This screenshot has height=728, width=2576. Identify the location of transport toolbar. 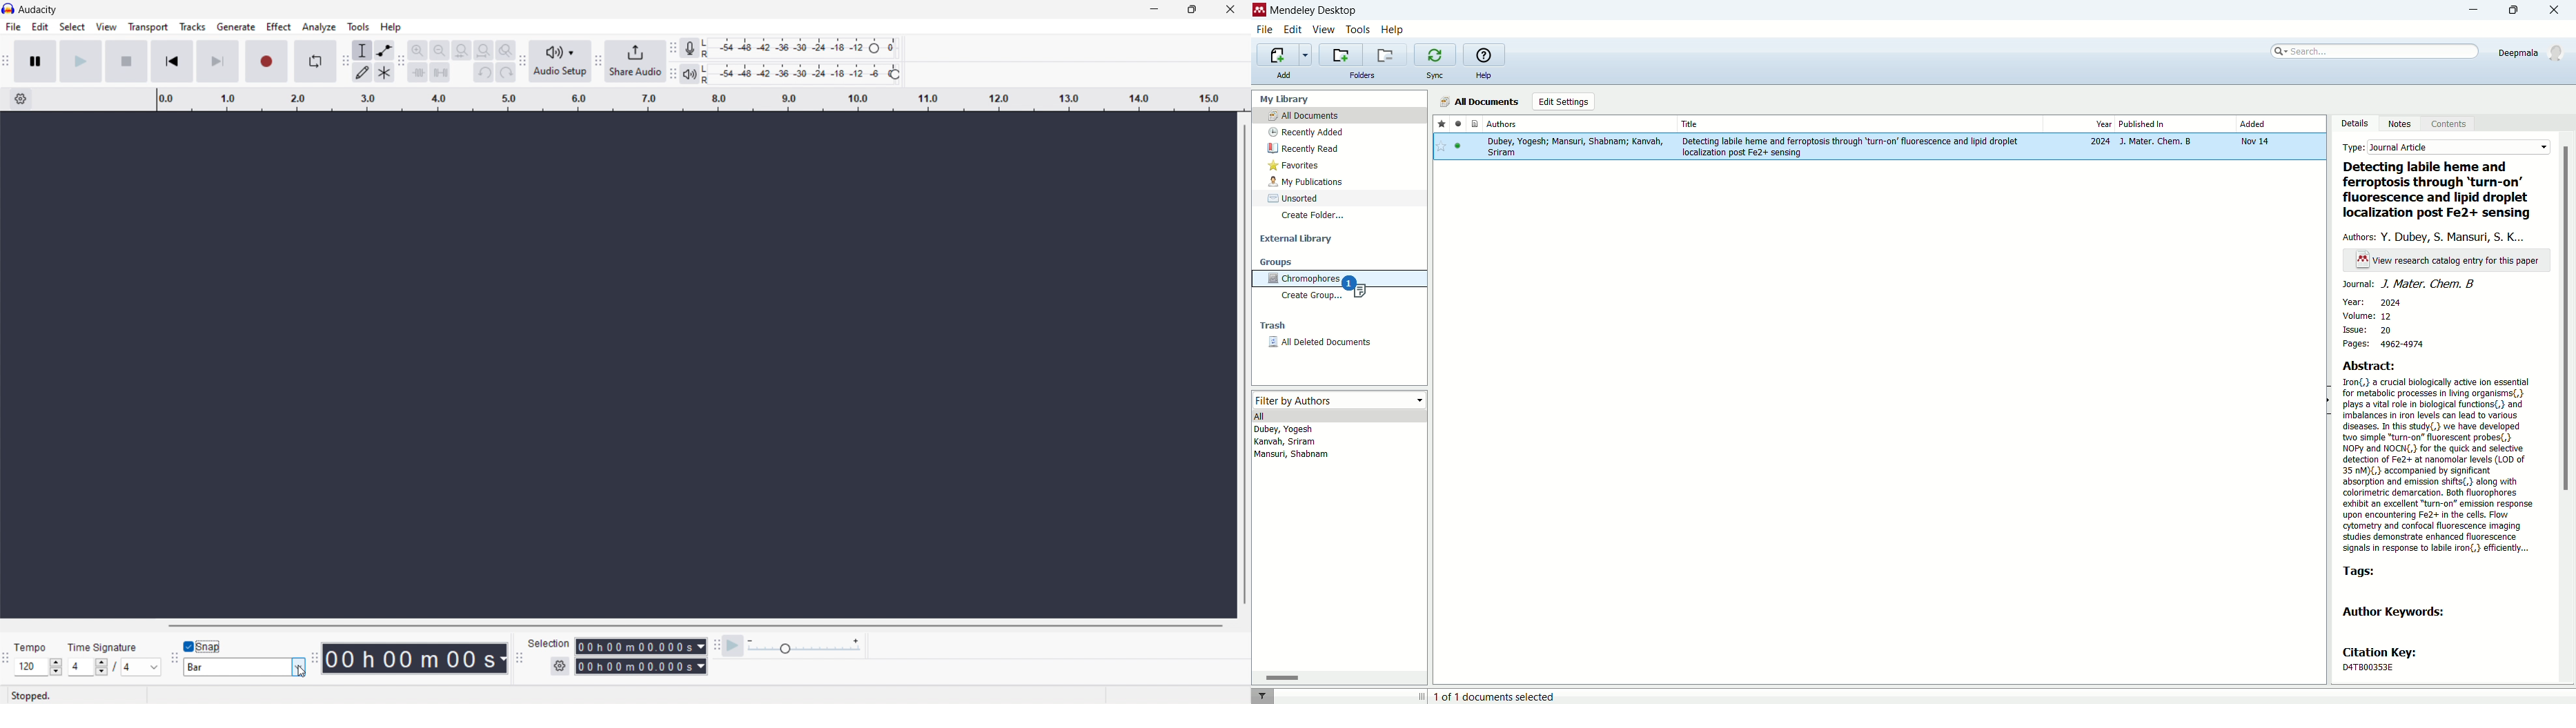
(7, 62).